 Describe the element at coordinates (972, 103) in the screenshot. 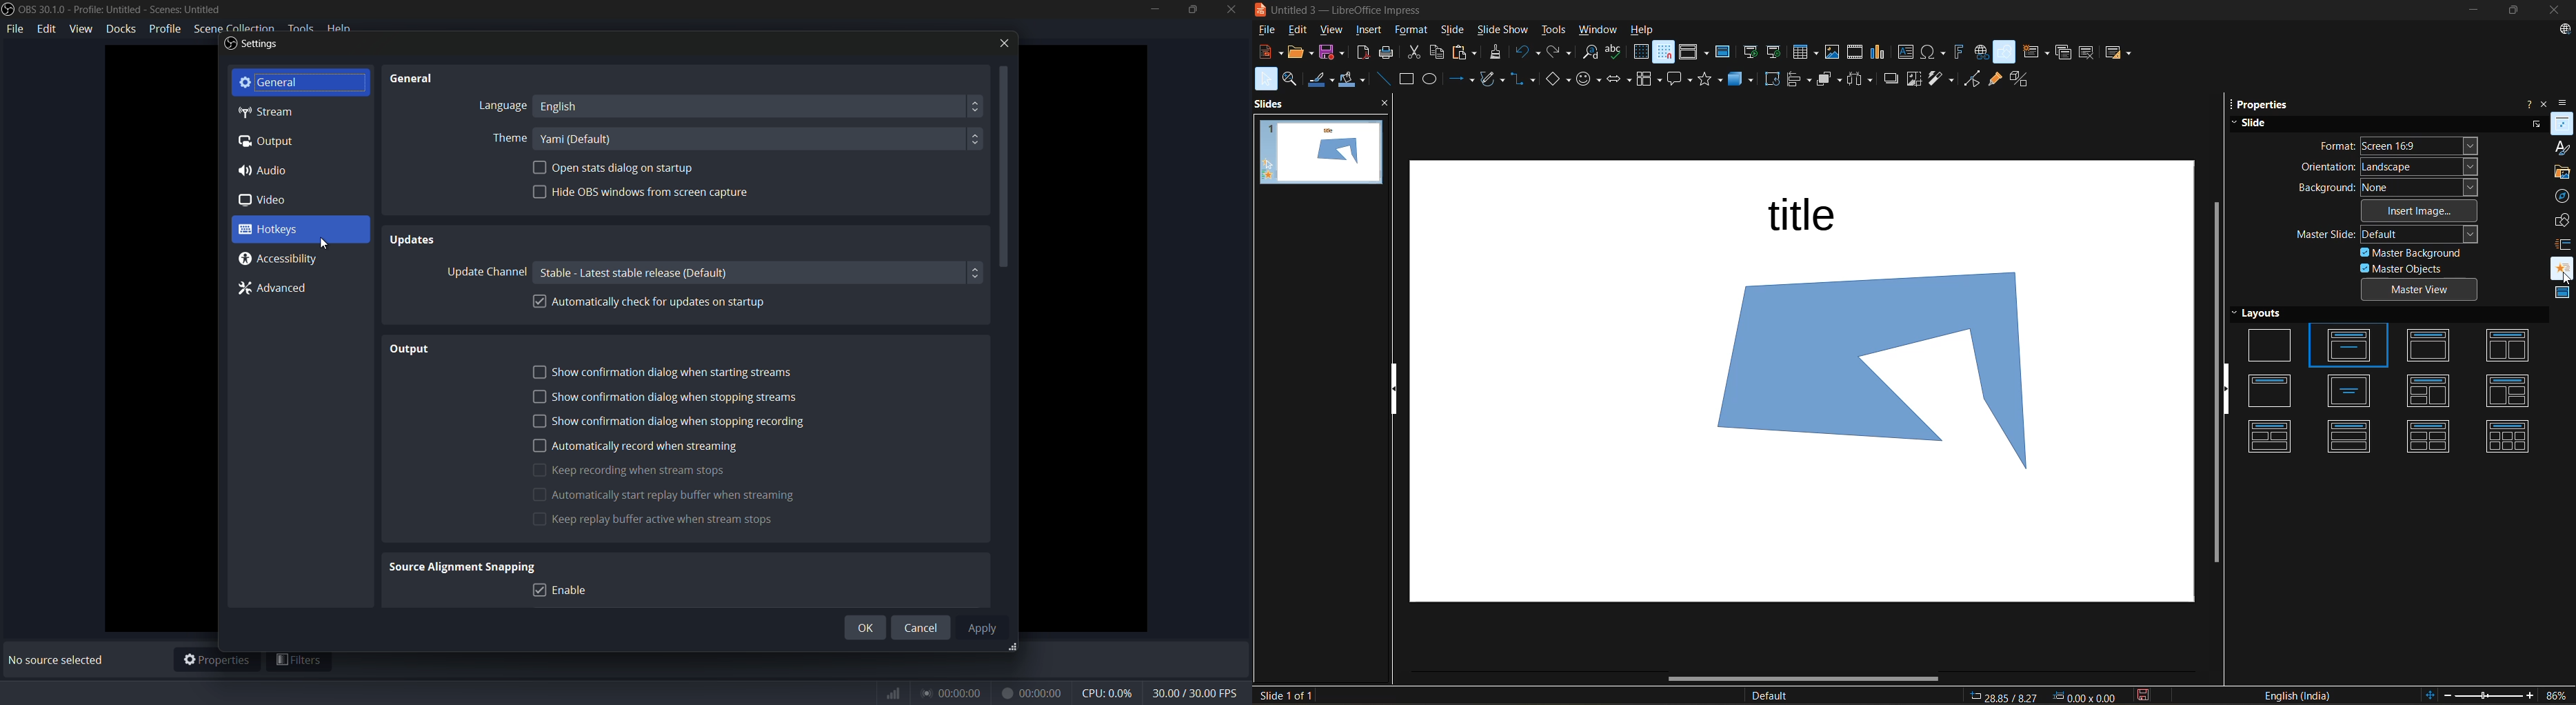

I see `up/down button` at that location.